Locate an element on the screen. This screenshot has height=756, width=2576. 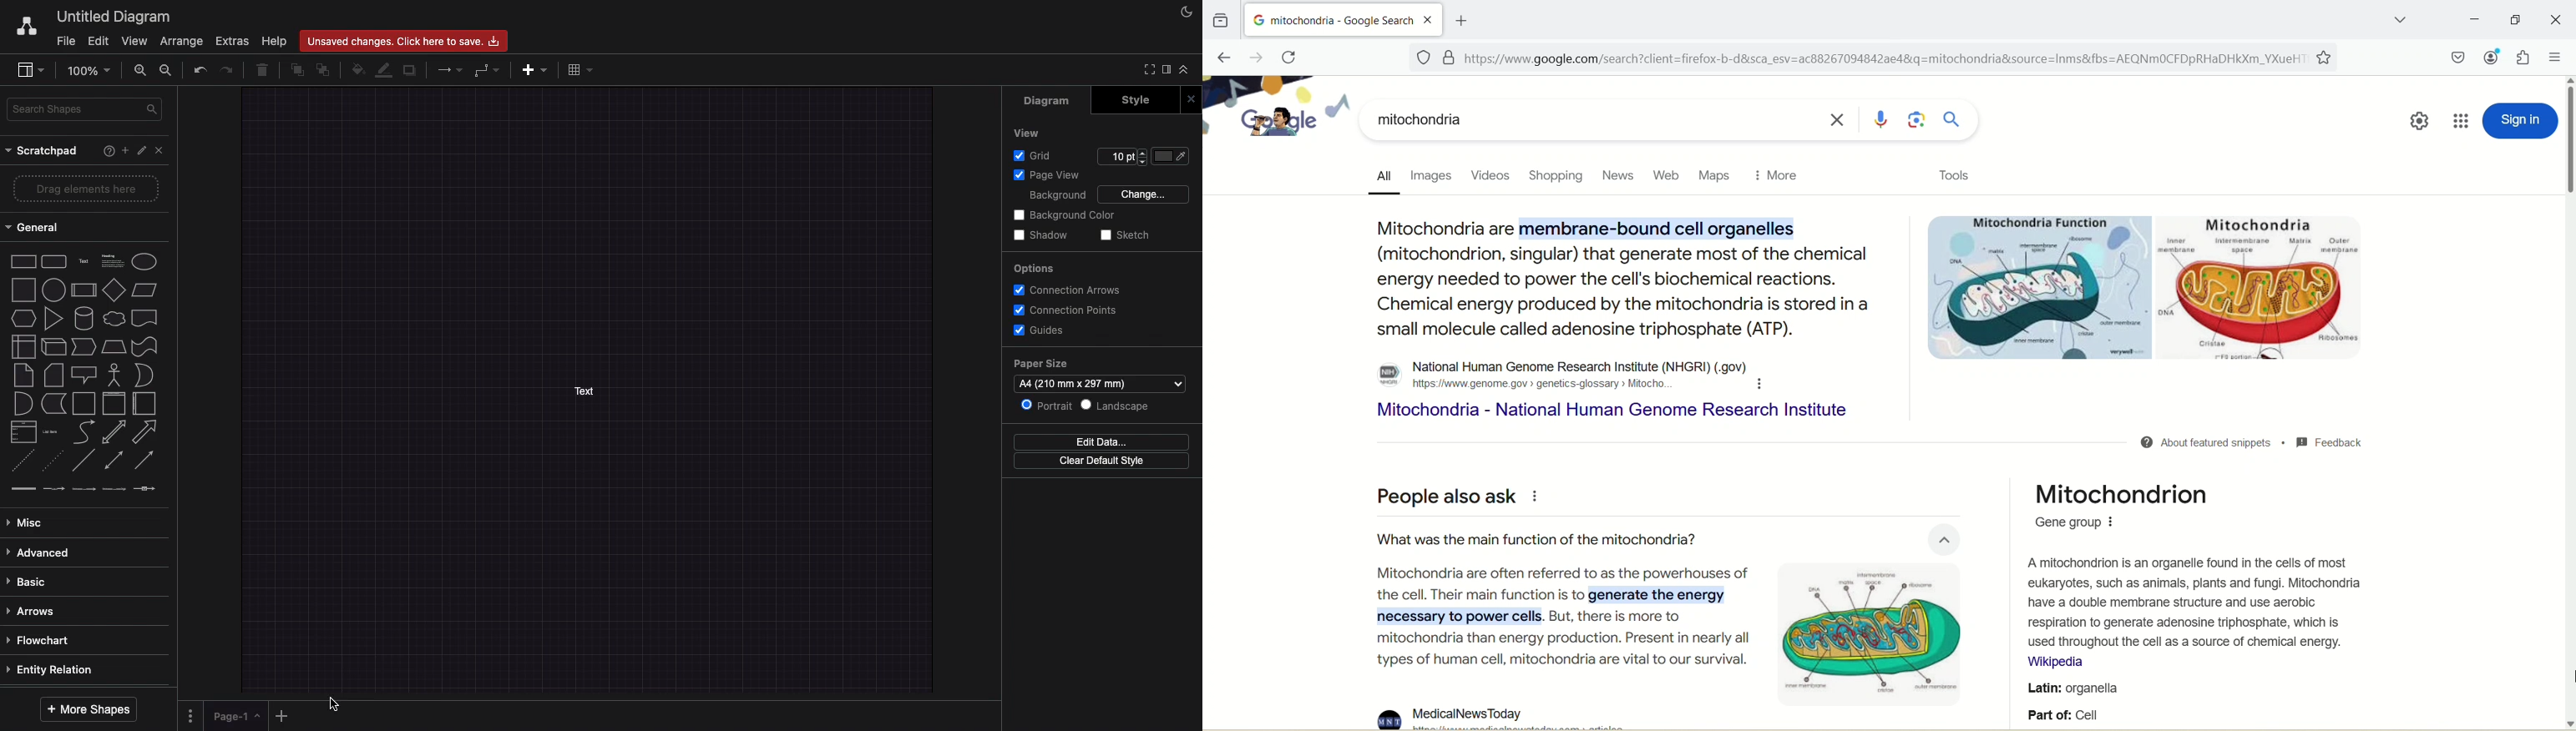
save to pocket is located at coordinates (2458, 57).